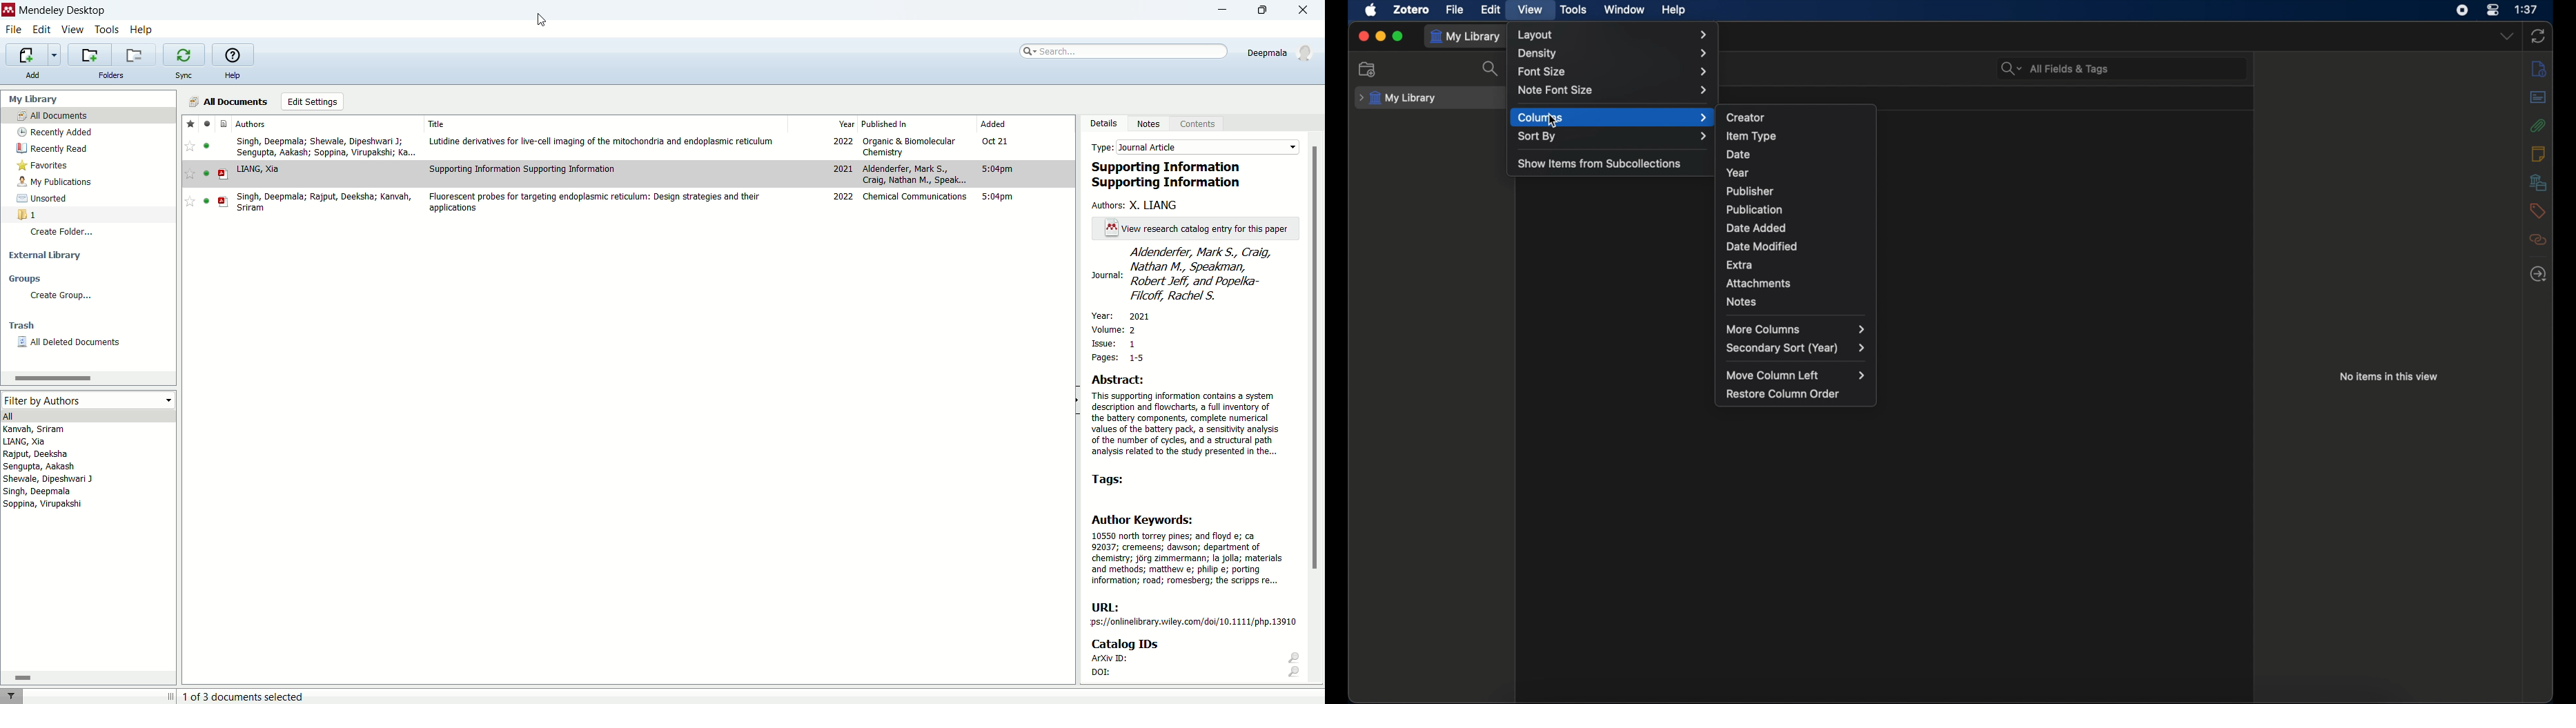  I want to click on density, so click(1612, 53).